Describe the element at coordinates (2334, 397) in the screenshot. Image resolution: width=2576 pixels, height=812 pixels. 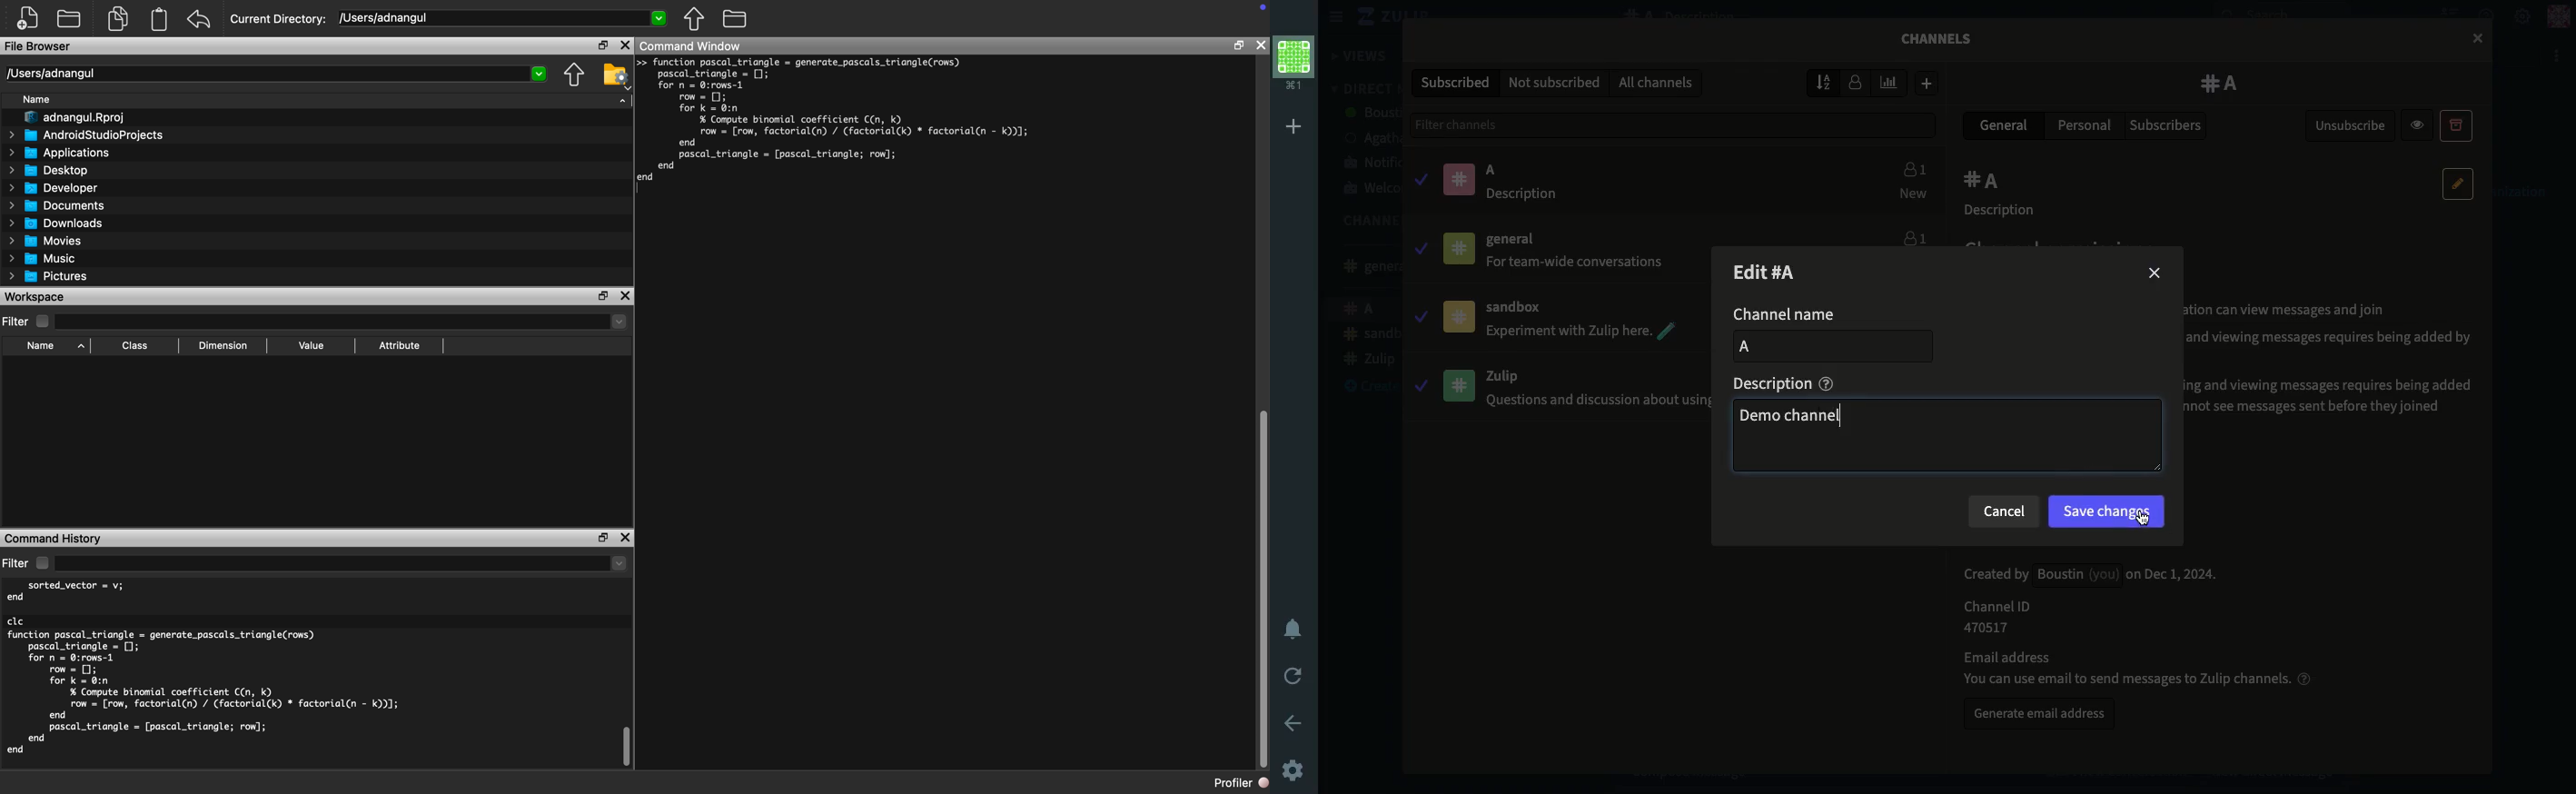
I see `© Private, protected history: Joining and viewing messages requires being added
by a subscriber; new subscribers cannot see messages sent before they joined` at that location.